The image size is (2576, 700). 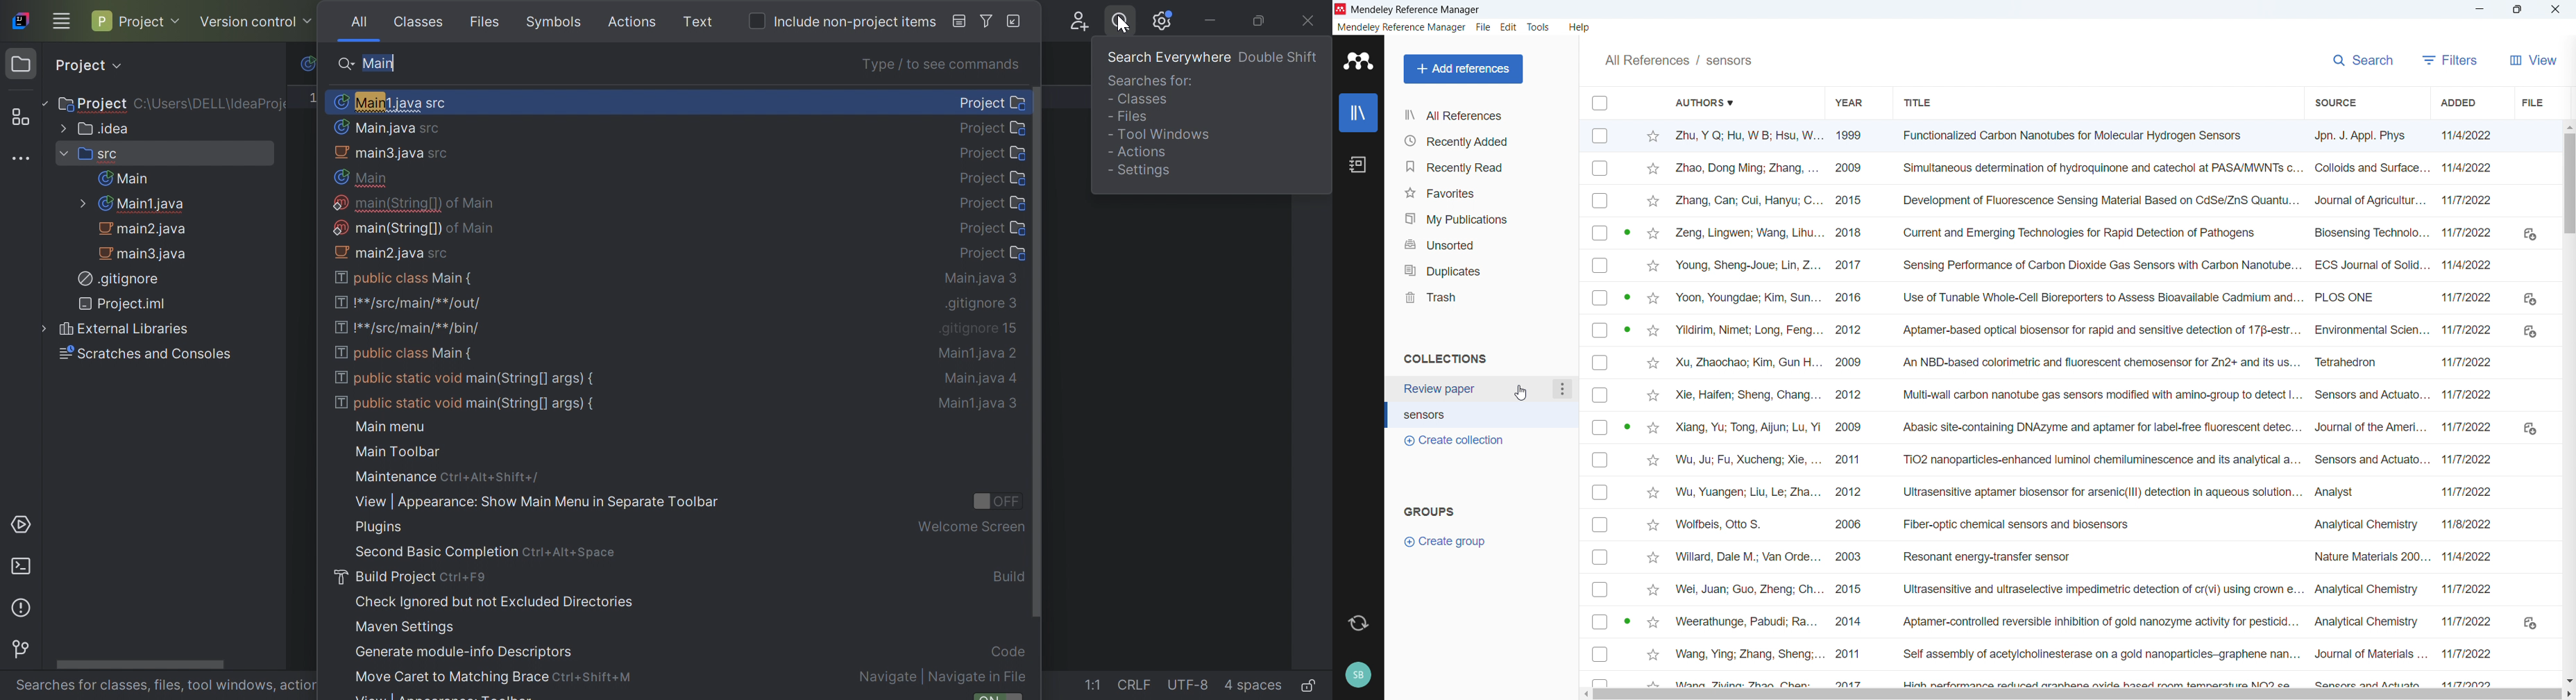 I want to click on Create collection , so click(x=1455, y=441).